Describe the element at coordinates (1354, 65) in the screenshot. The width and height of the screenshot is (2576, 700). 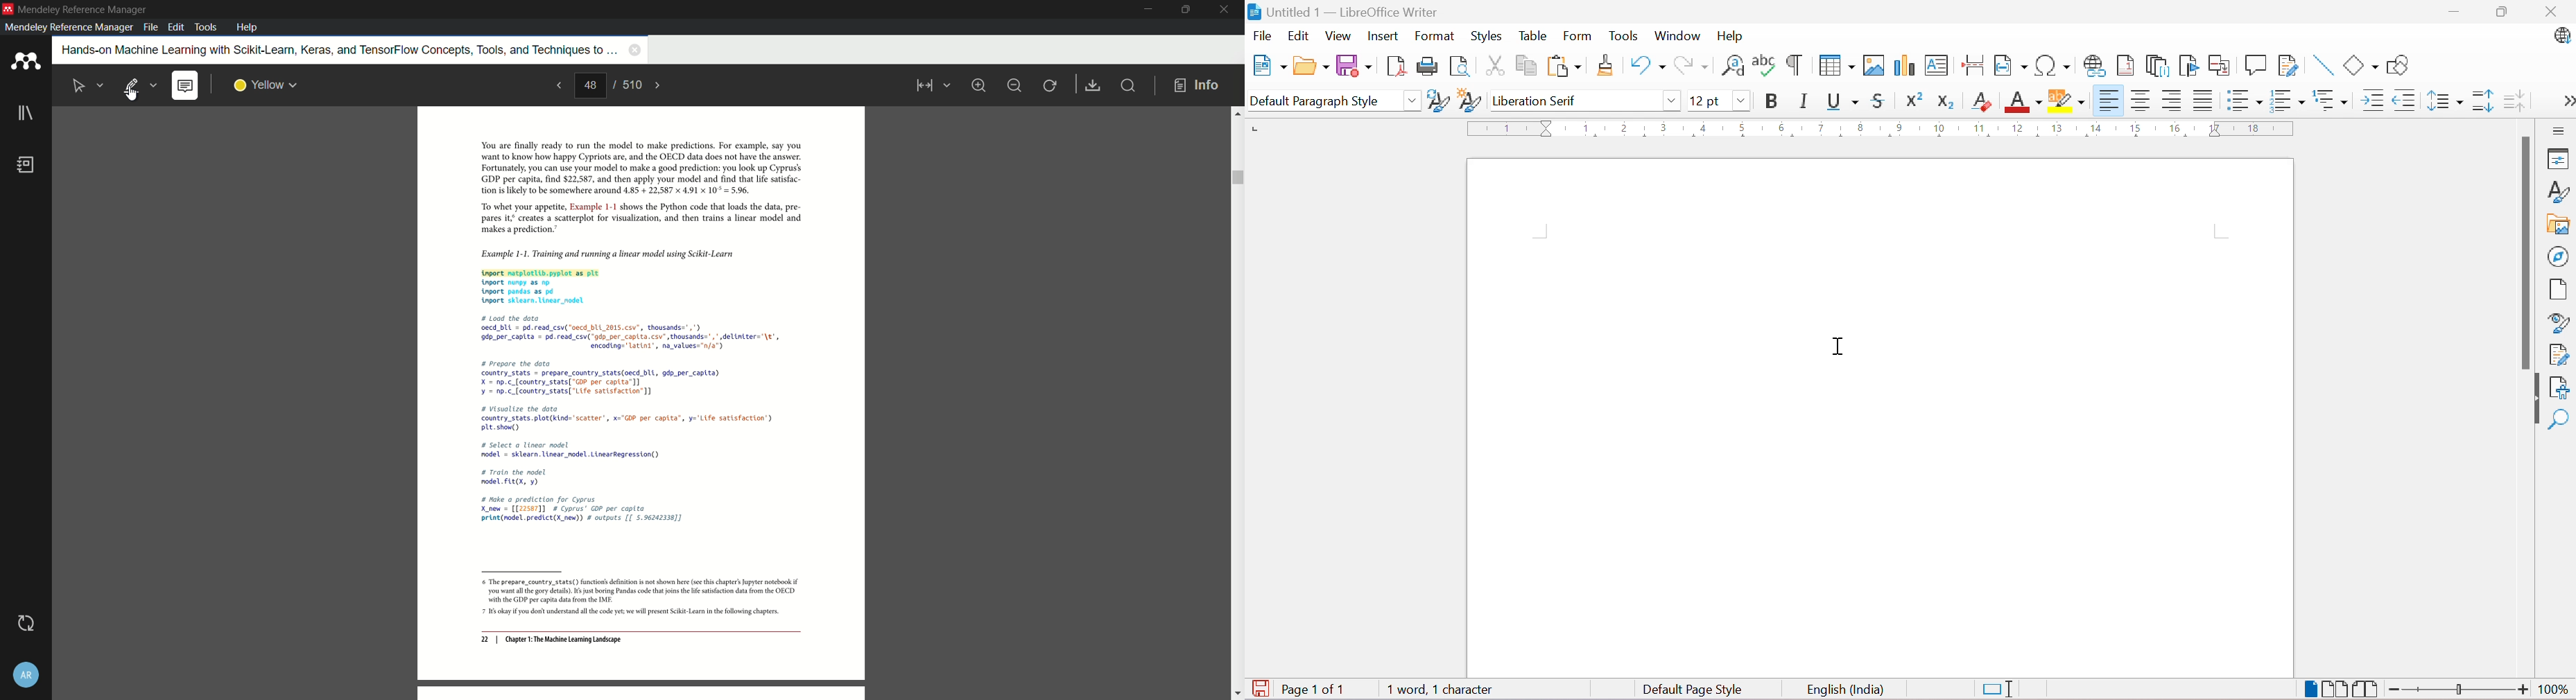
I see `Save` at that location.